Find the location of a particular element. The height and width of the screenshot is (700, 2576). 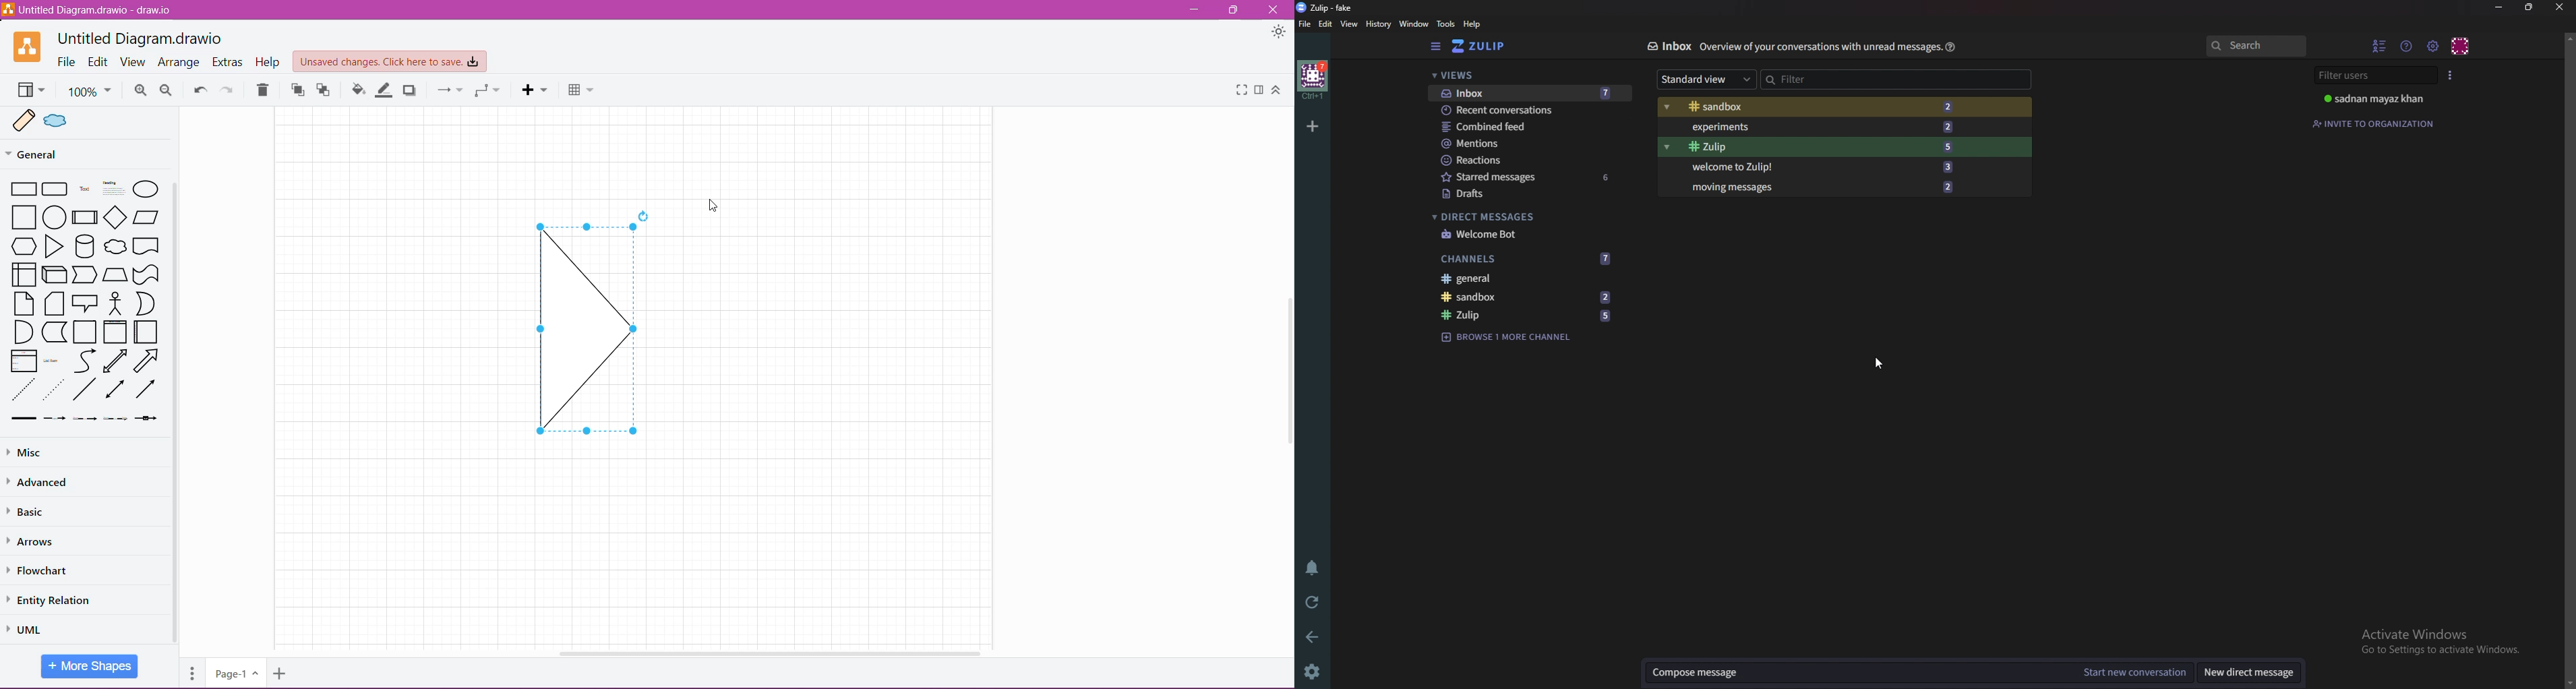

Pages is located at coordinates (191, 674).